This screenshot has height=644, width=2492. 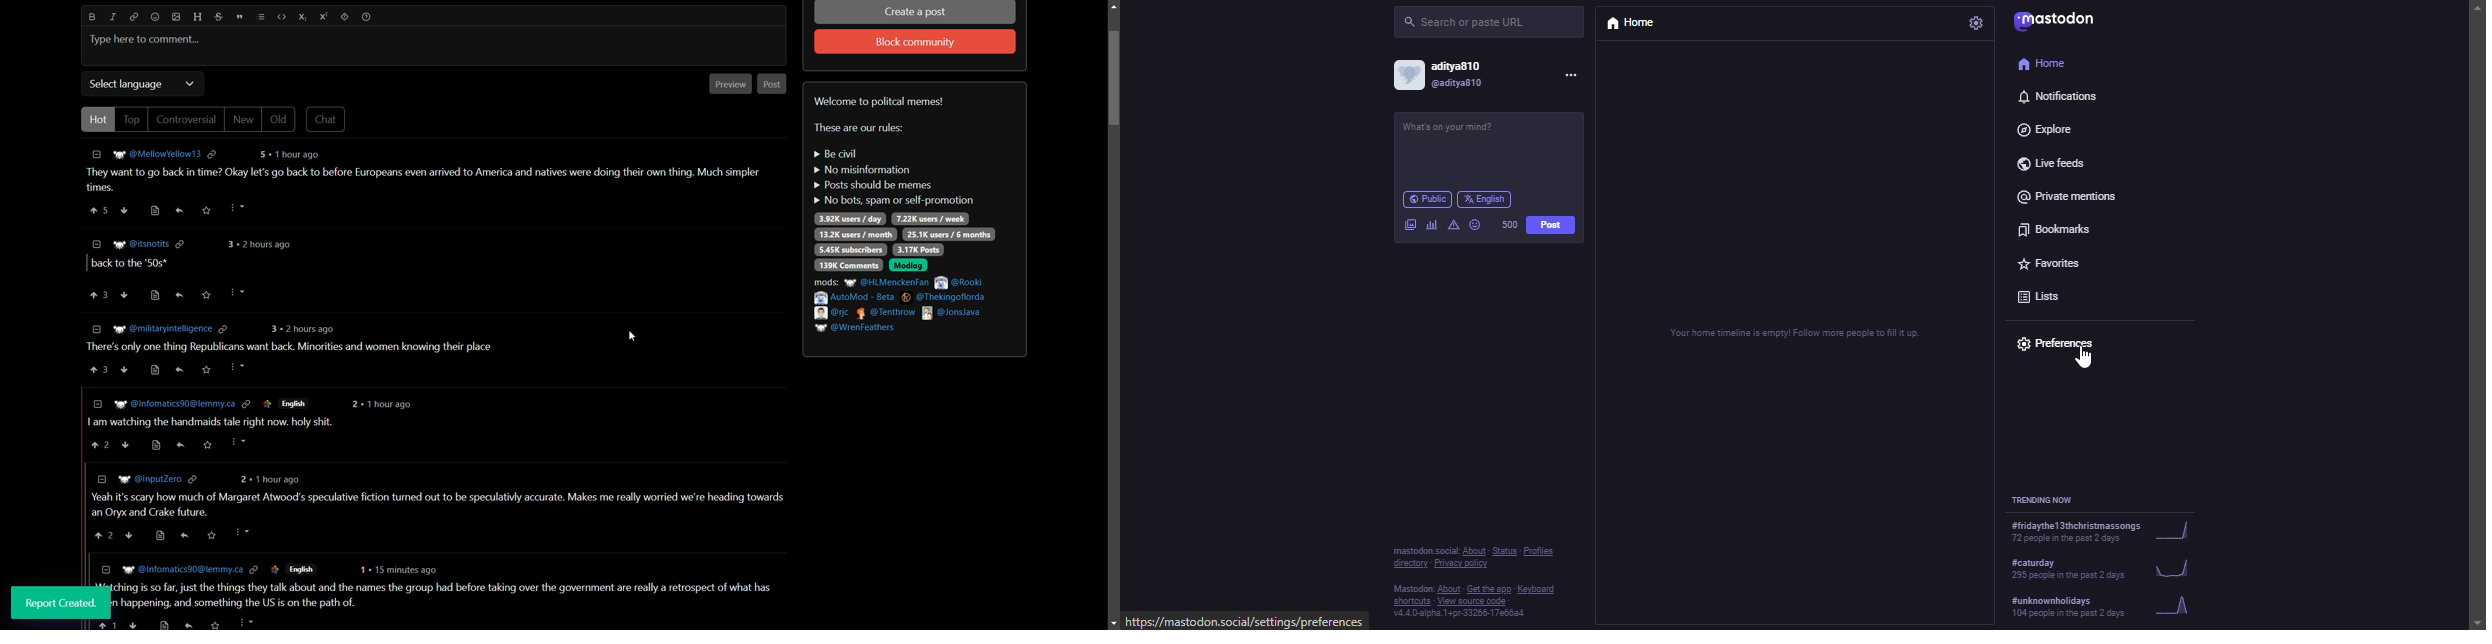 I want to click on preferences, so click(x=2058, y=344).